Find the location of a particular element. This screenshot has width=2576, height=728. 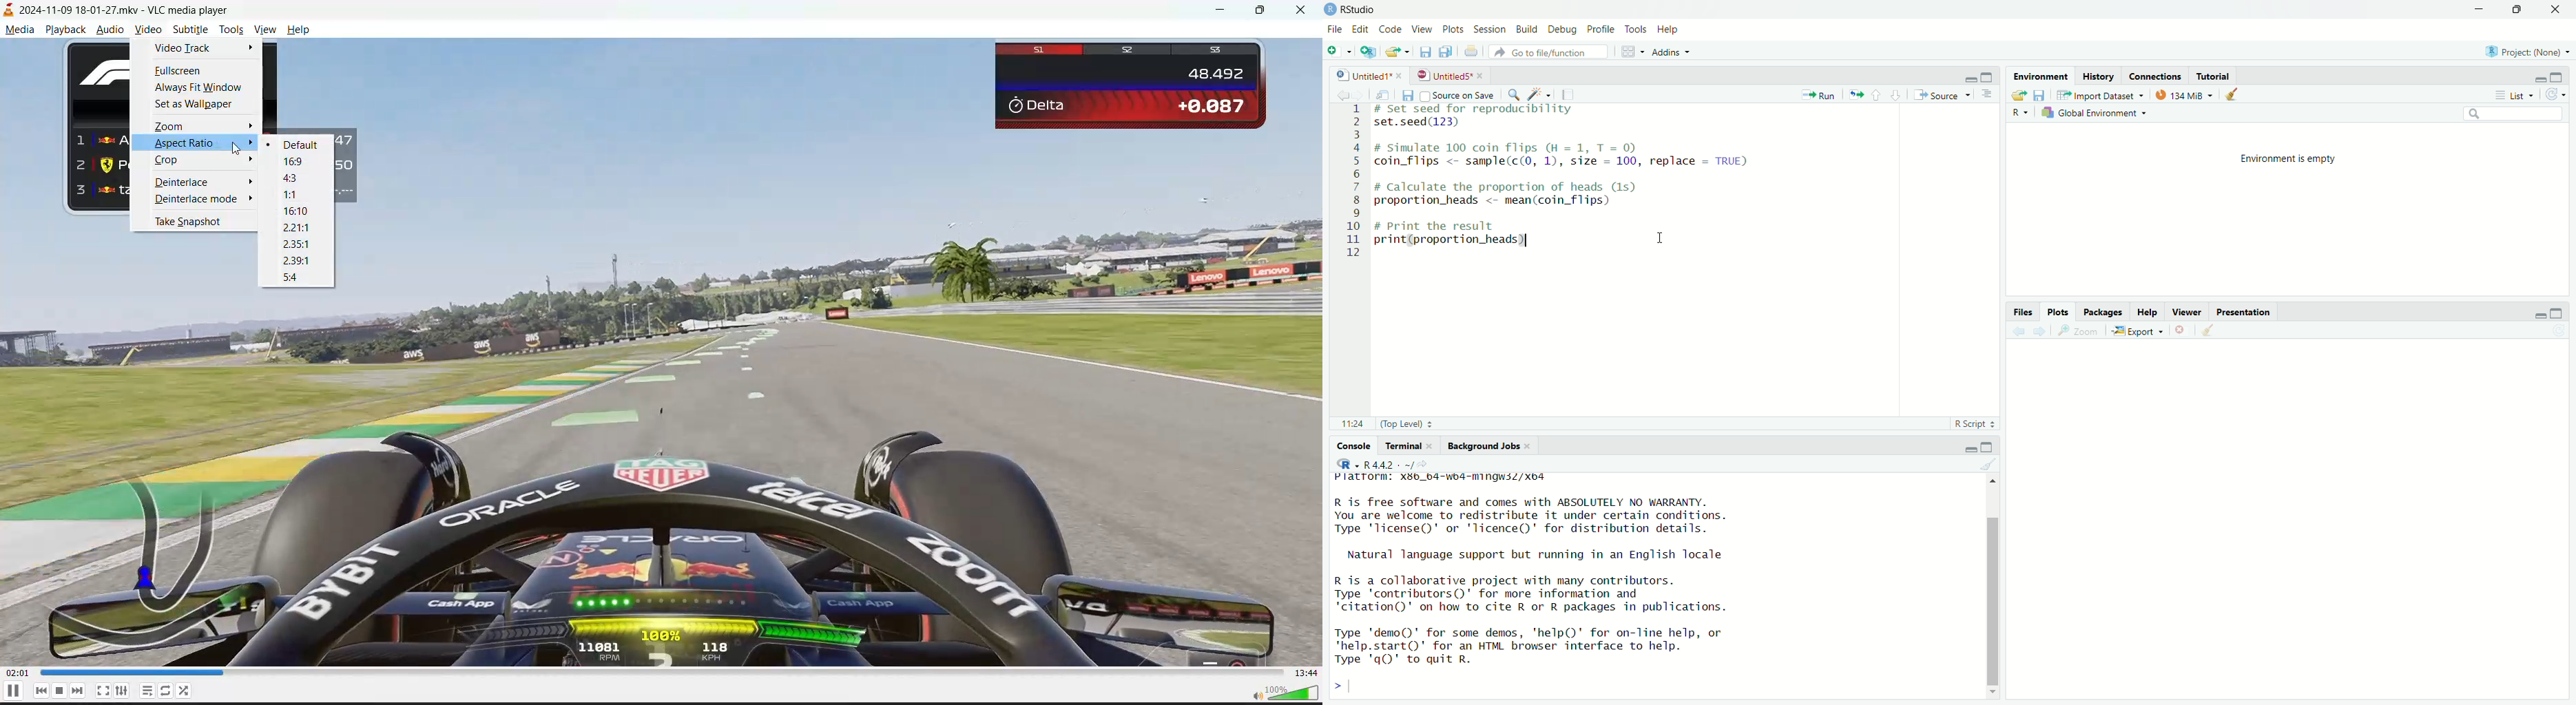

session is located at coordinates (1489, 28).